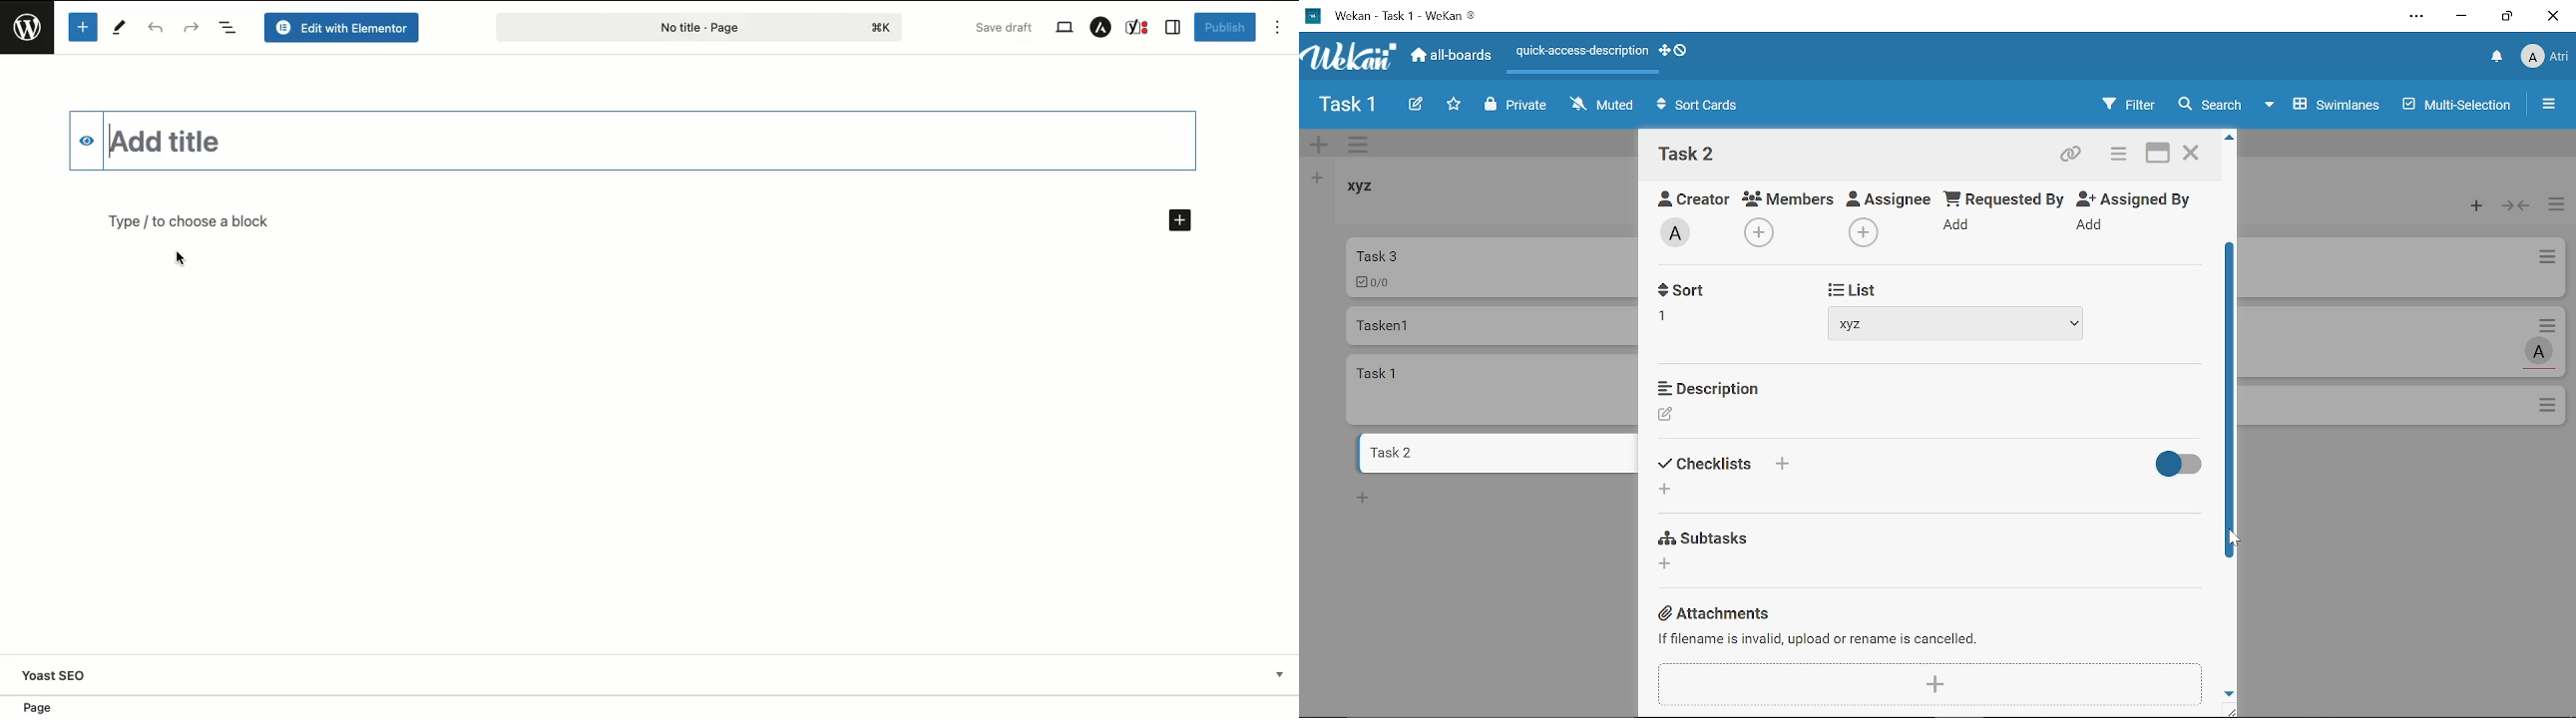  I want to click on Task assigned to, so click(2541, 351).